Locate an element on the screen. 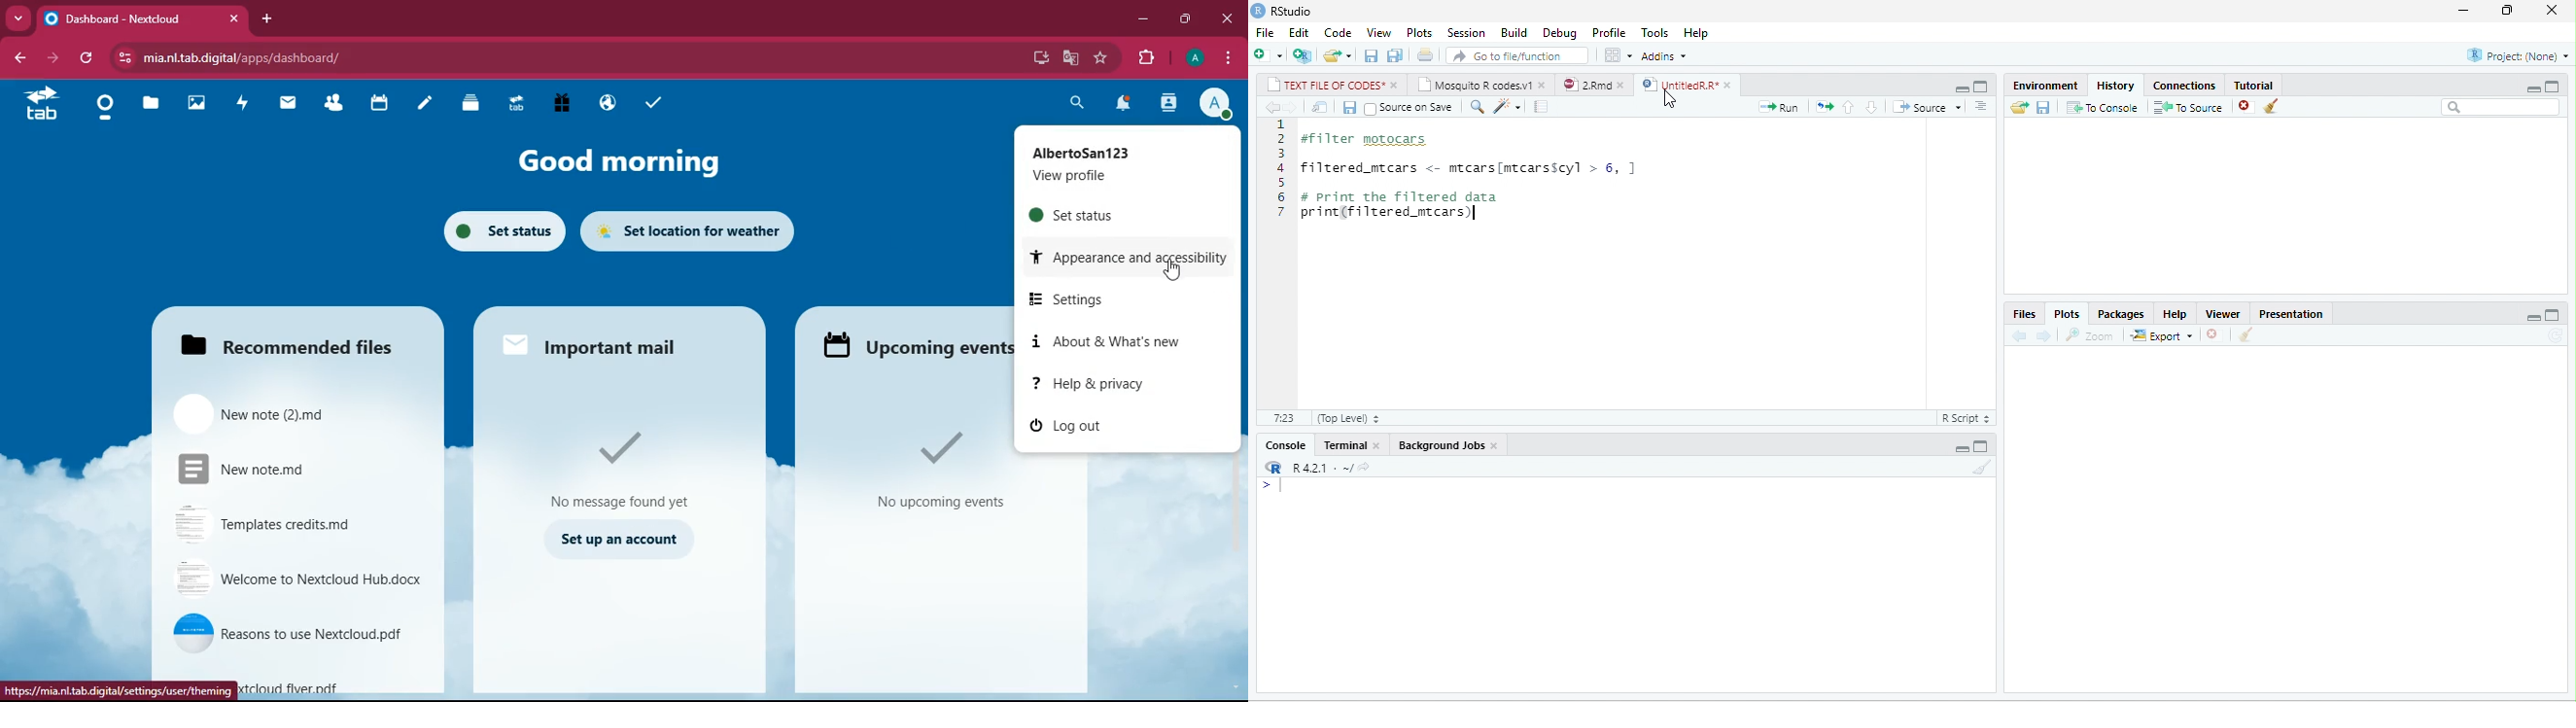 This screenshot has width=2576, height=728. close is located at coordinates (1397, 85).